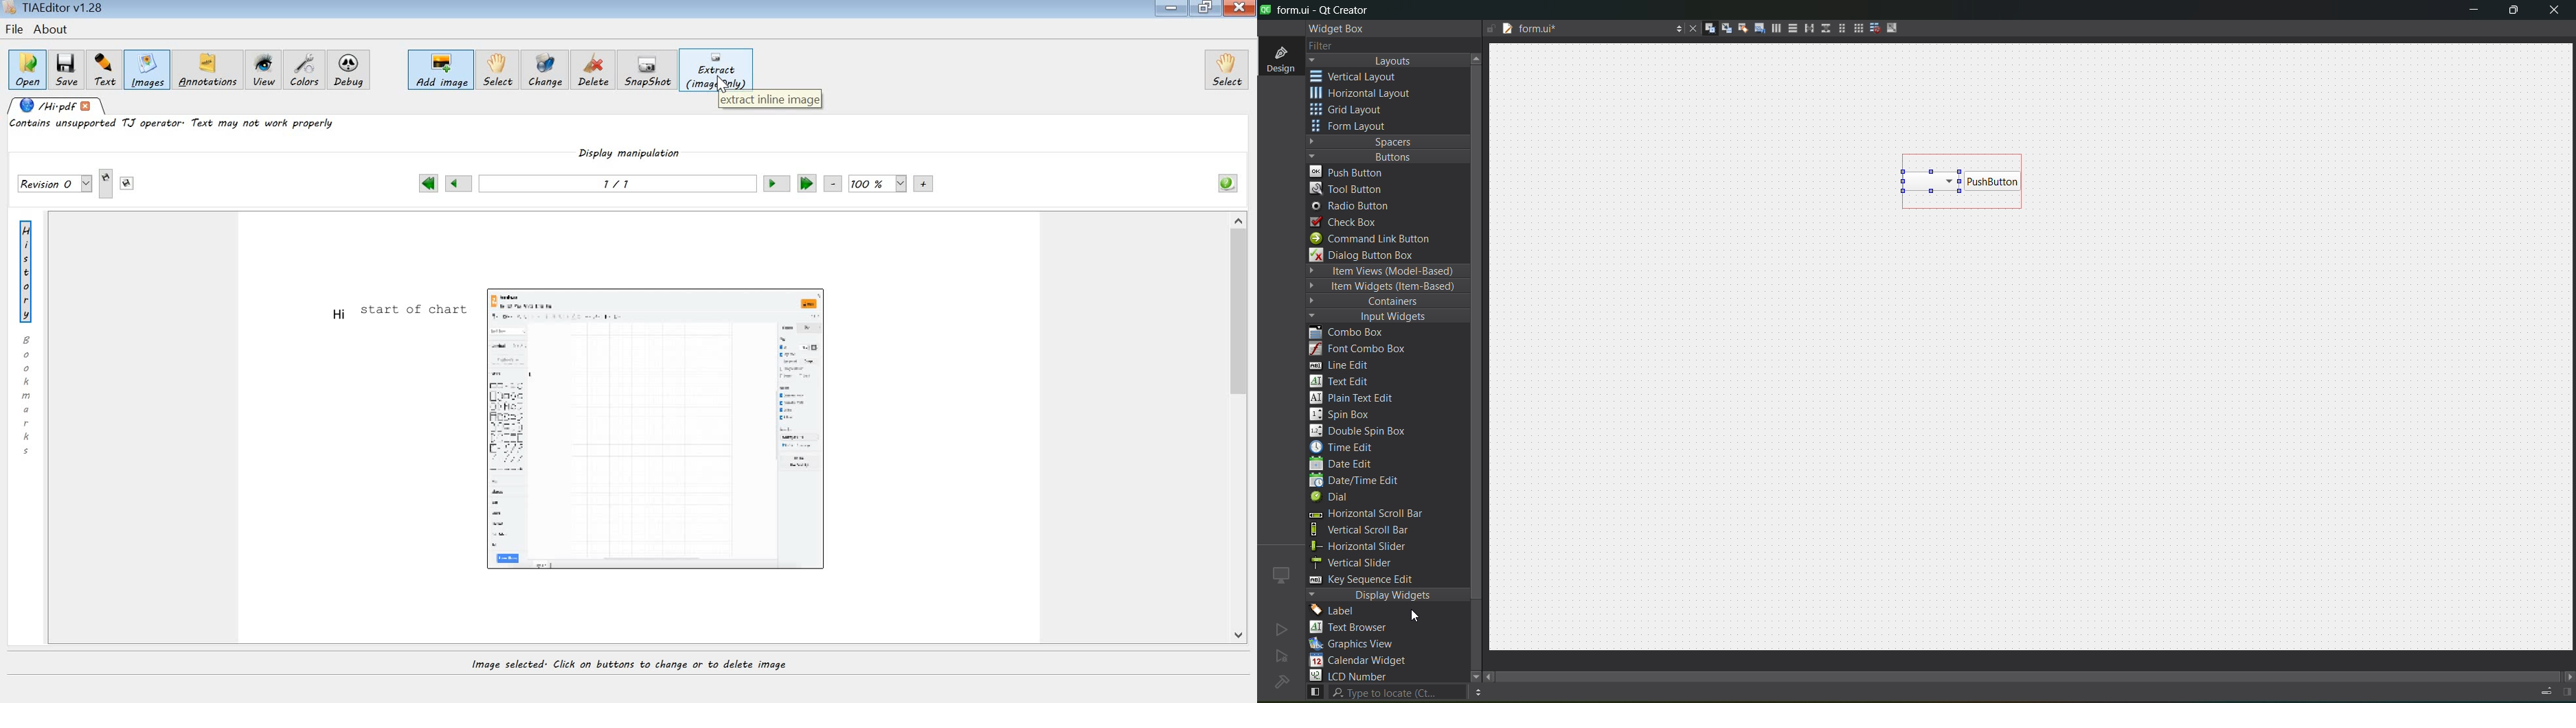 This screenshot has height=728, width=2576. What do you see at coordinates (1381, 302) in the screenshot?
I see `containers` at bounding box center [1381, 302].